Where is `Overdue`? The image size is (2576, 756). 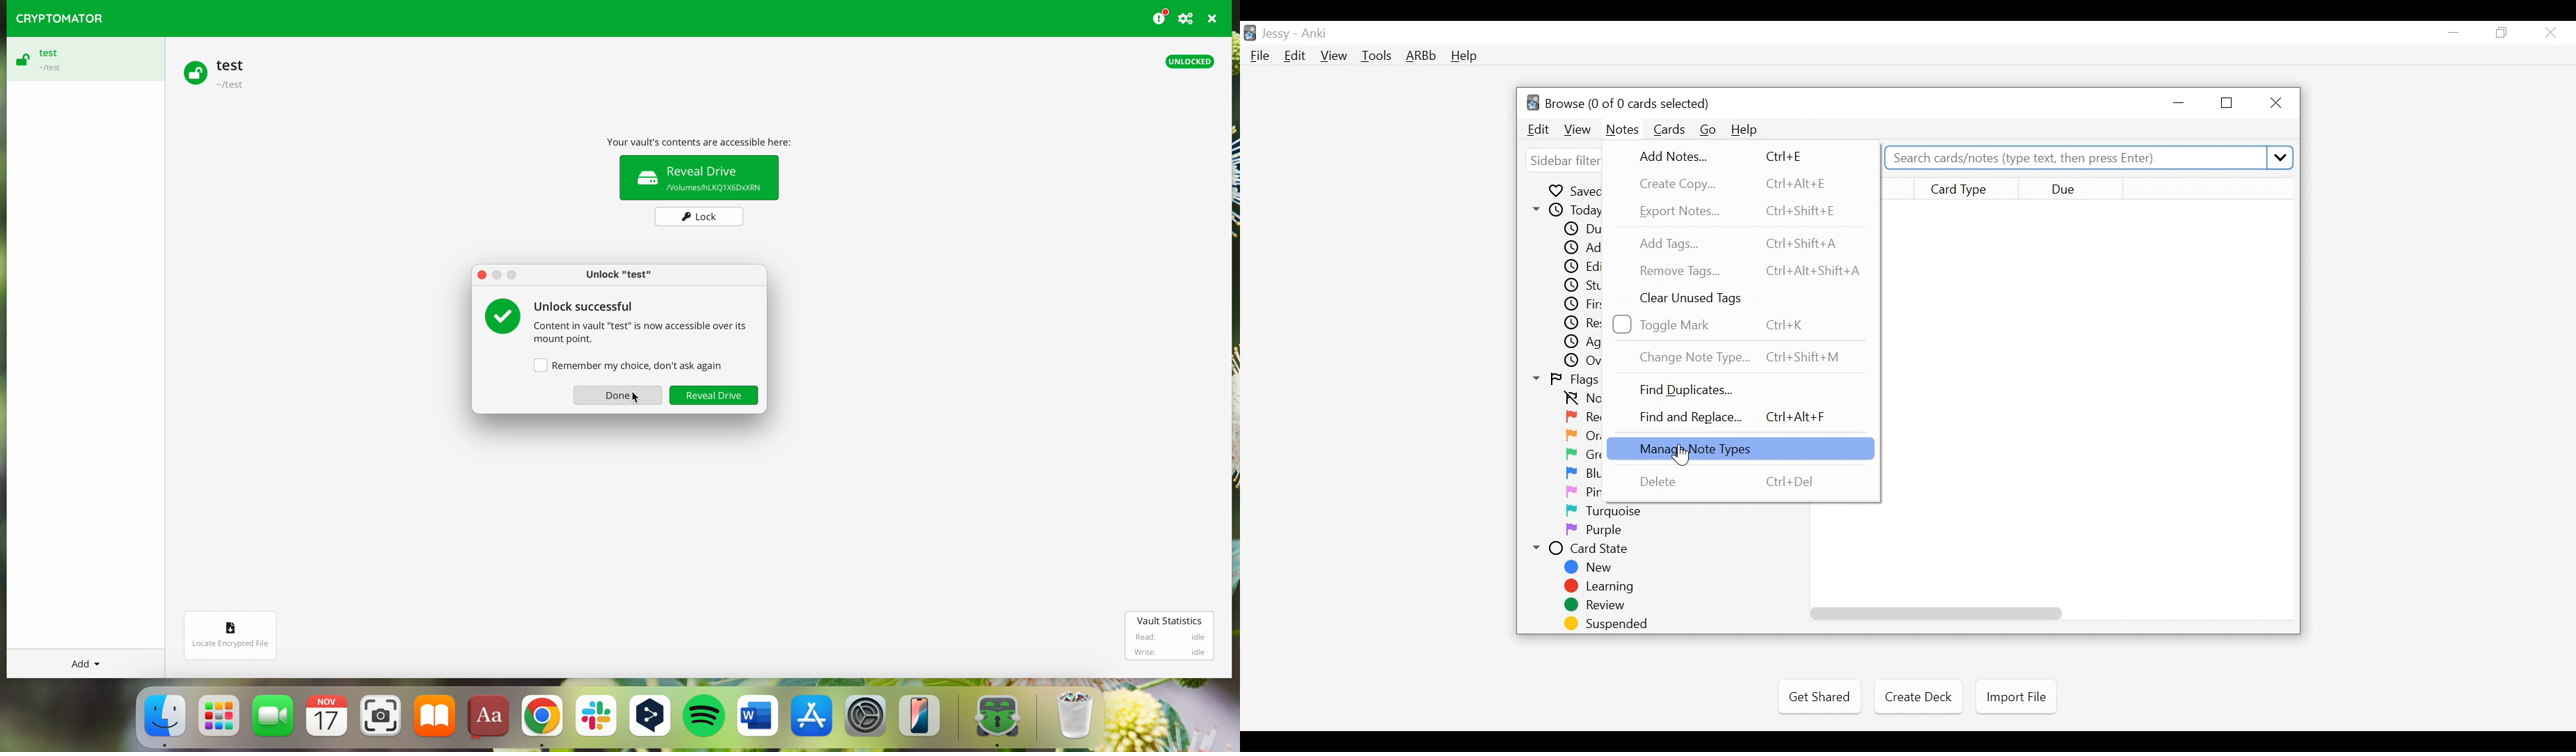 Overdue is located at coordinates (1580, 360).